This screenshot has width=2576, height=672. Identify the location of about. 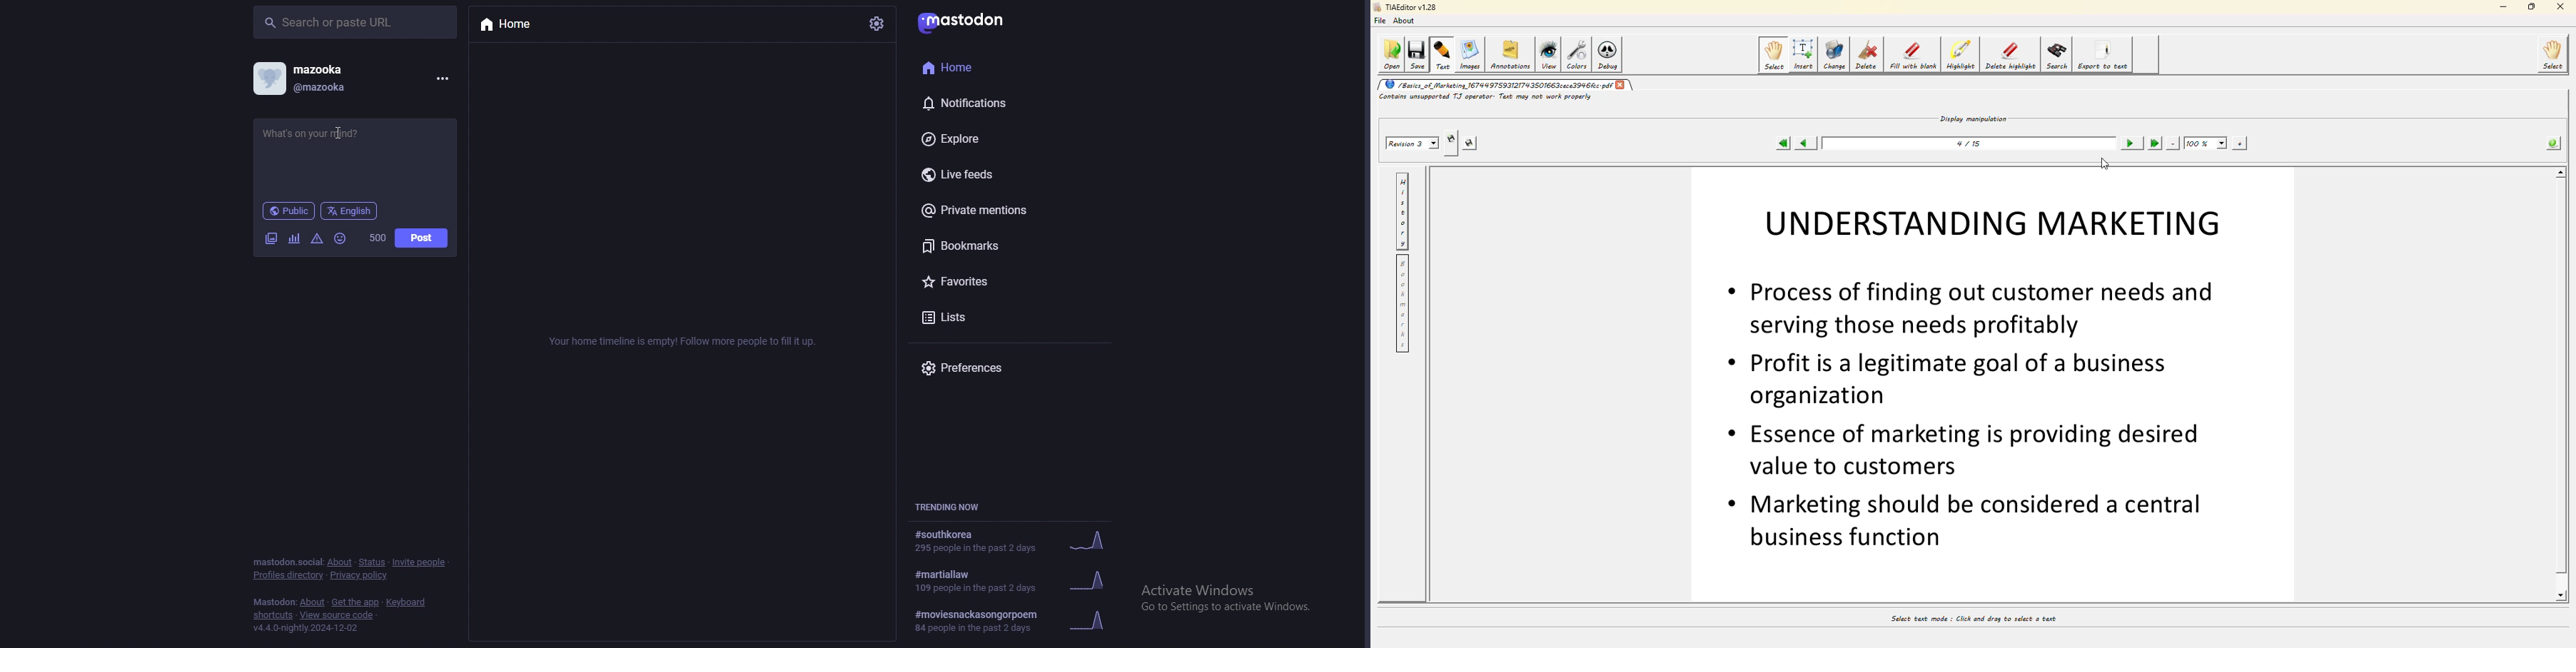
(339, 562).